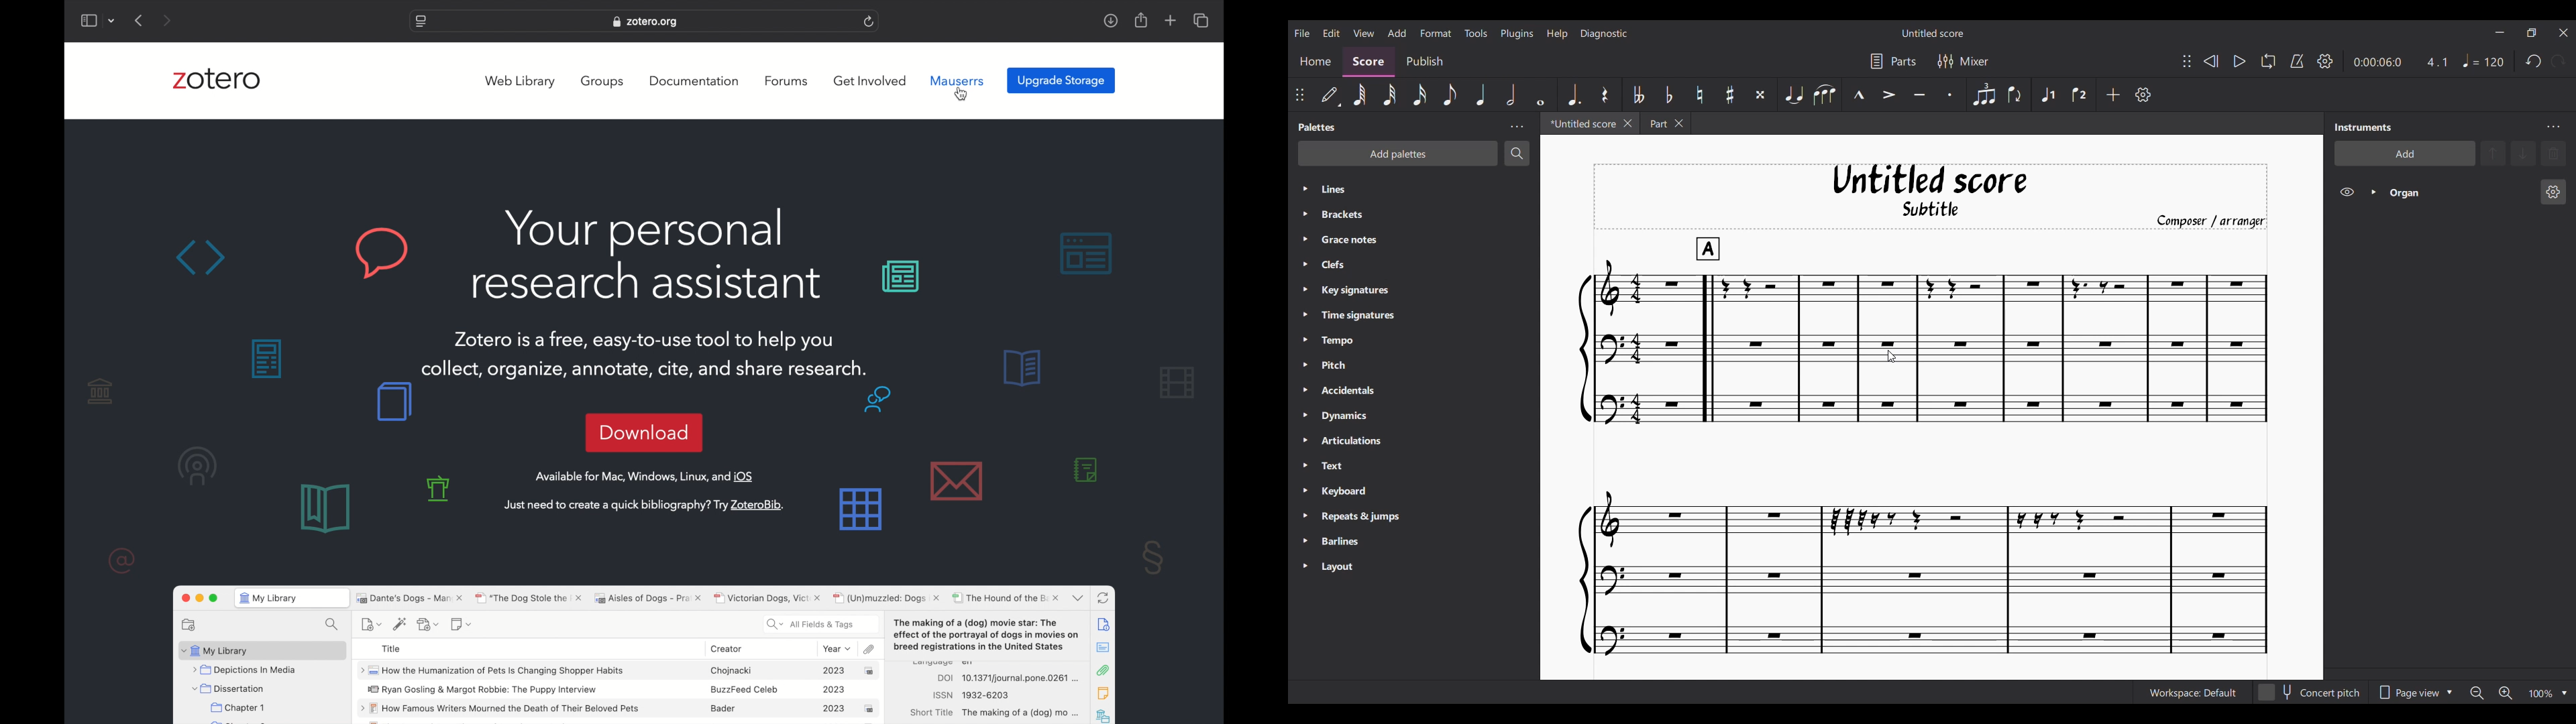 This screenshot has height=728, width=2576. Describe the element at coordinates (1299, 95) in the screenshot. I see `Change position of toolbar attached` at that location.